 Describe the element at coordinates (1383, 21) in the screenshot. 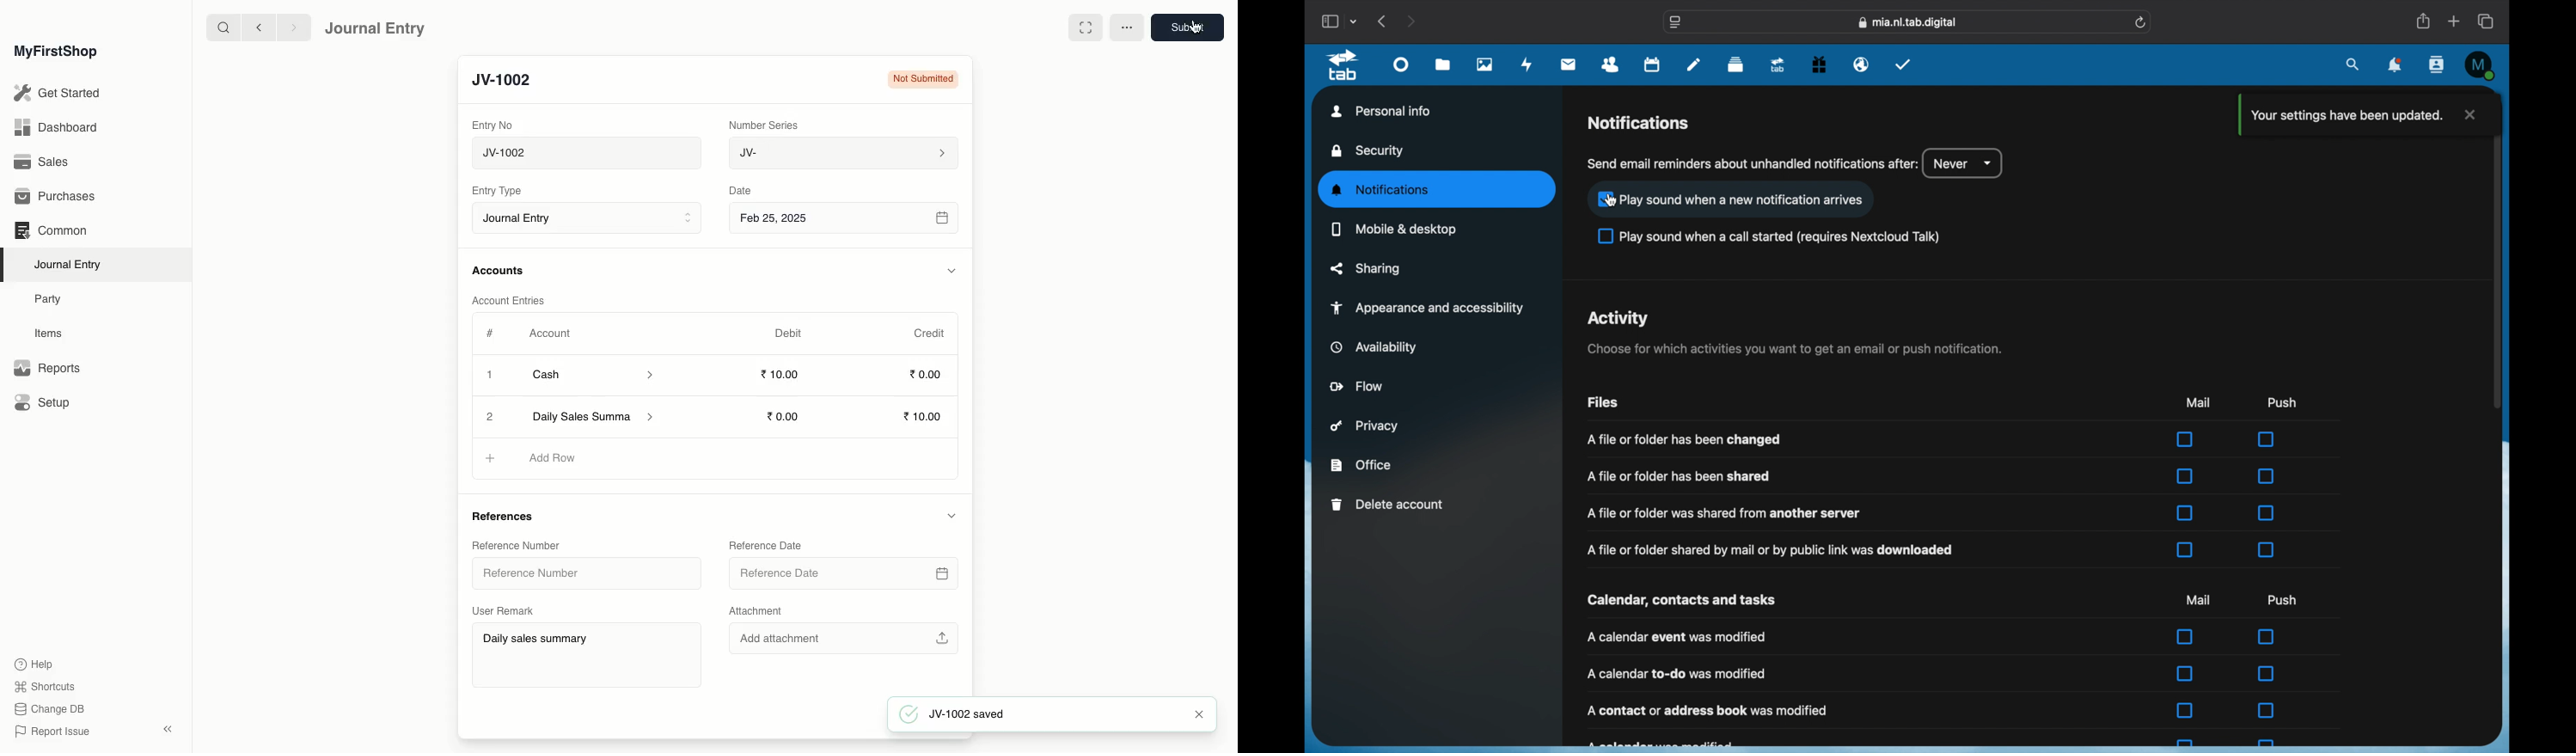

I see `previous` at that location.